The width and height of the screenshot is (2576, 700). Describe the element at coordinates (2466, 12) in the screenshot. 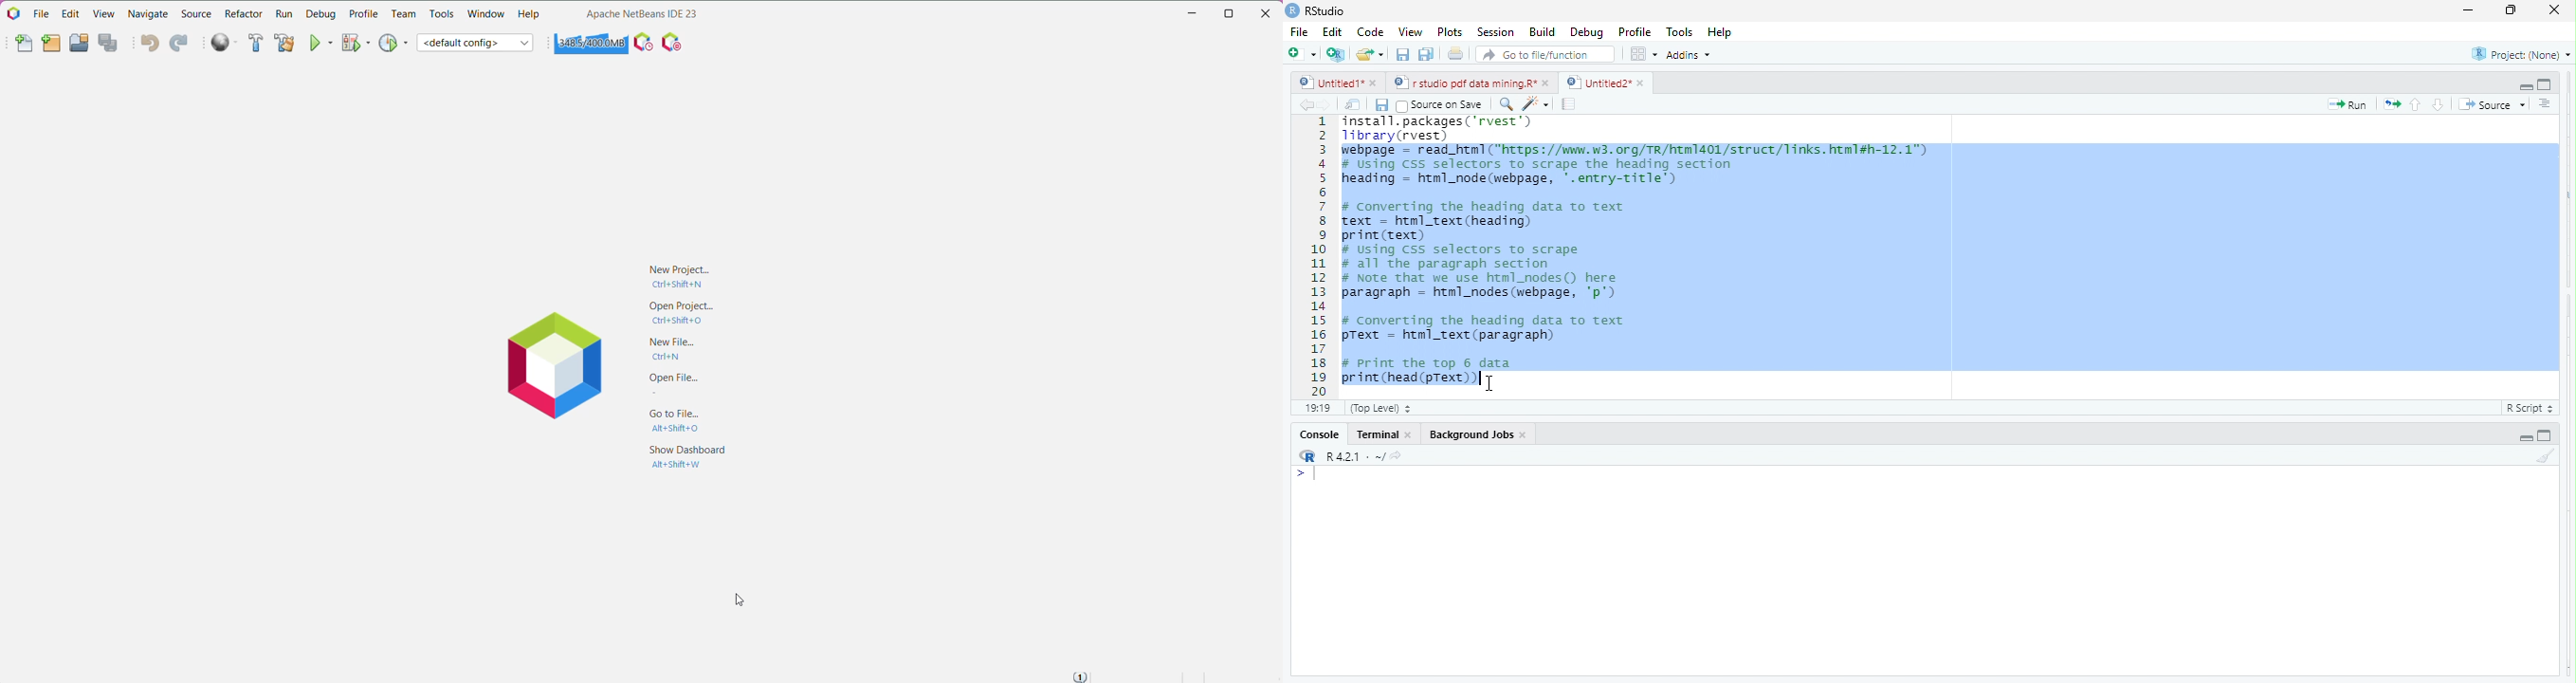

I see `maximize` at that location.